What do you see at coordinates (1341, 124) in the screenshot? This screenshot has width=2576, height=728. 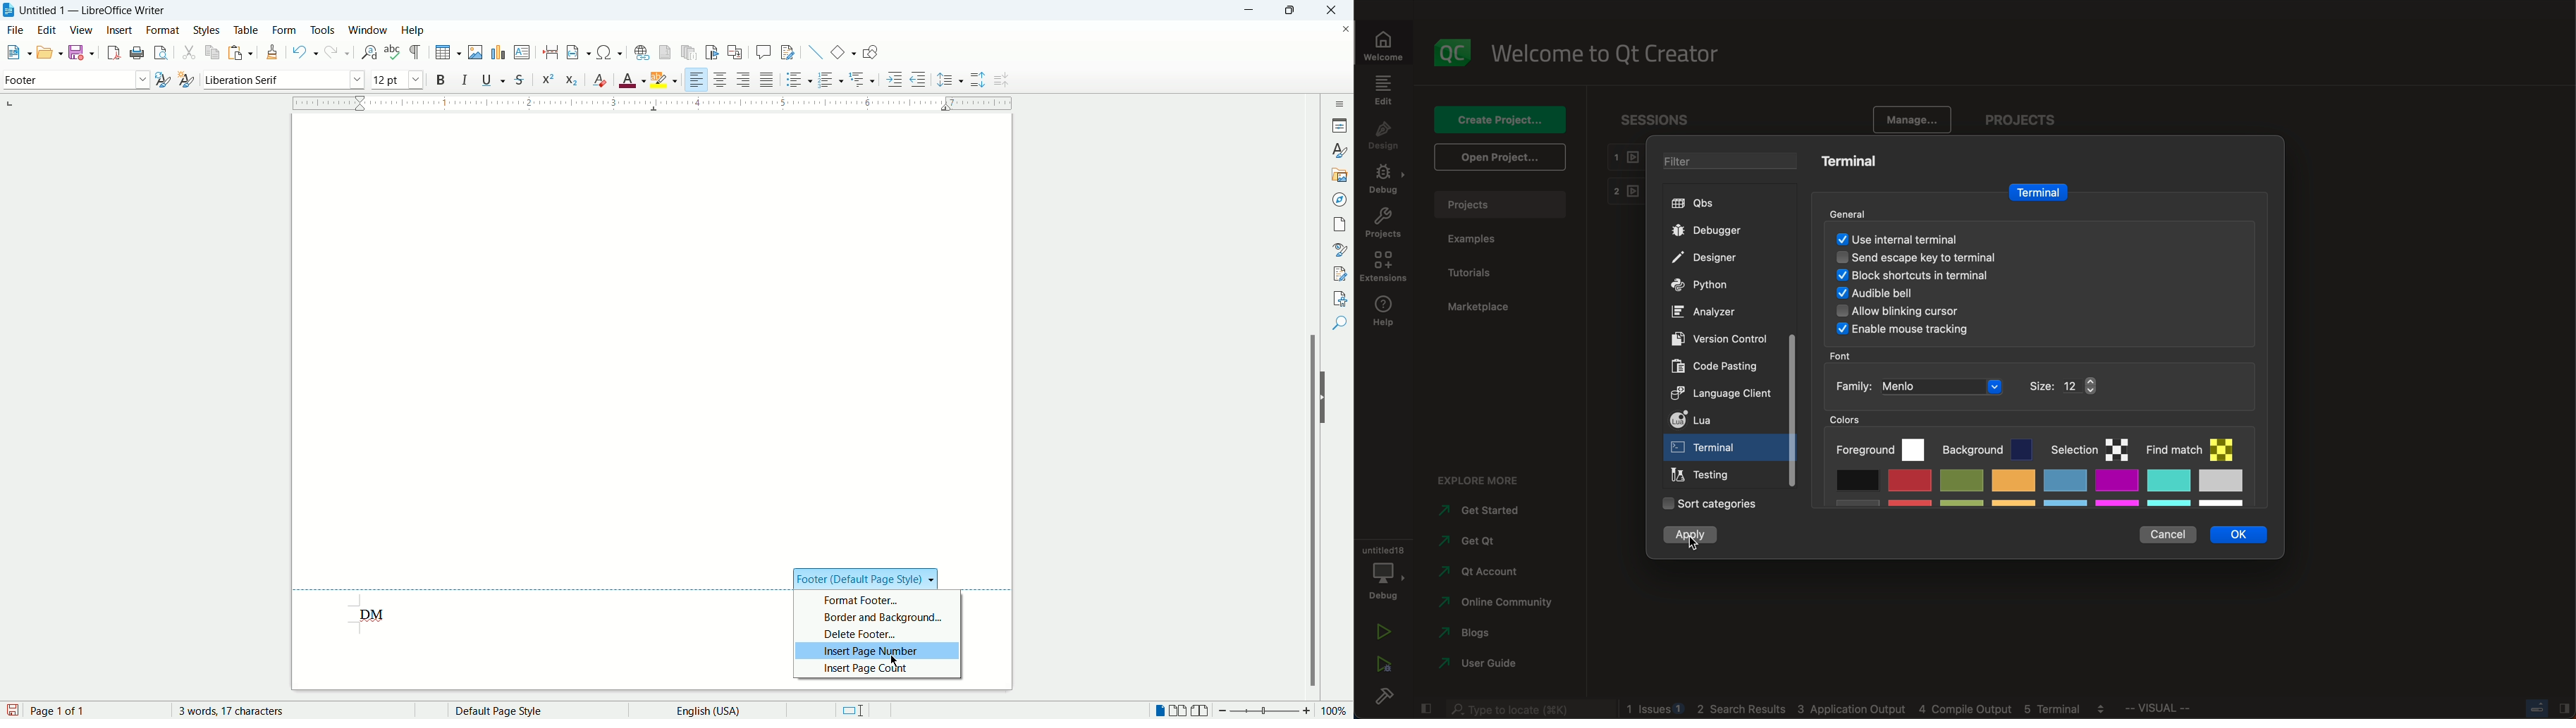 I see `properties` at bounding box center [1341, 124].